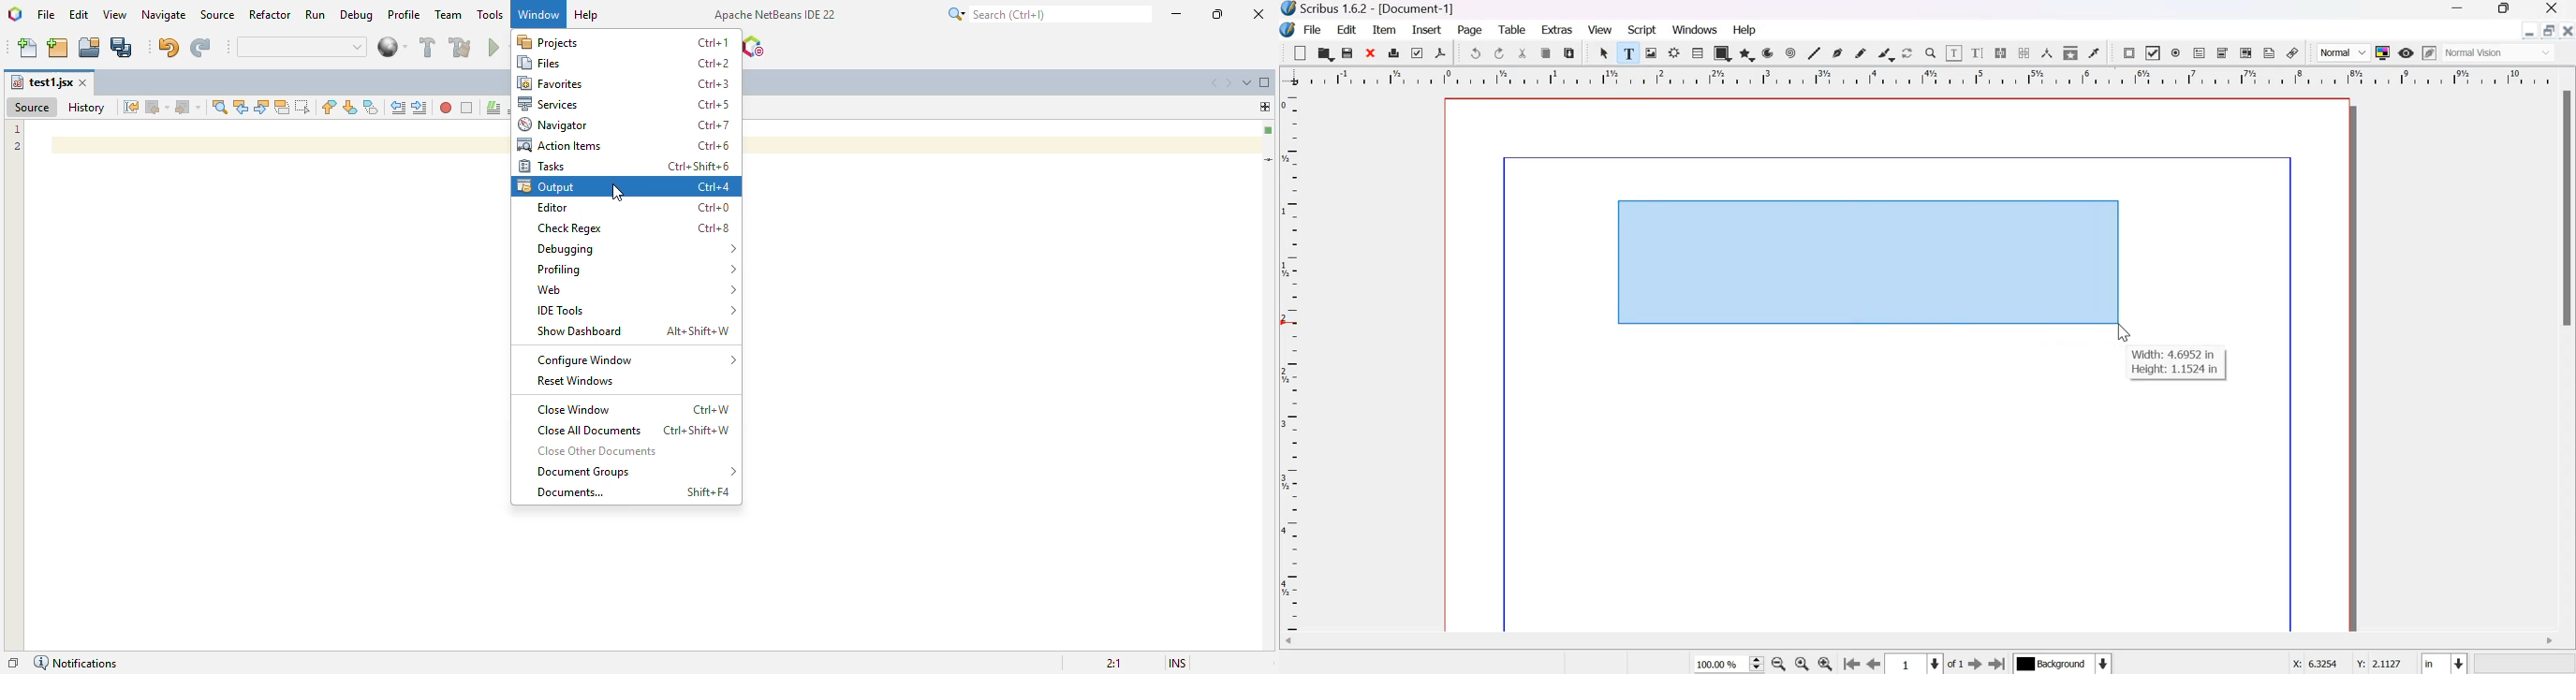  What do you see at coordinates (2129, 53) in the screenshot?
I see `PDF push button` at bounding box center [2129, 53].